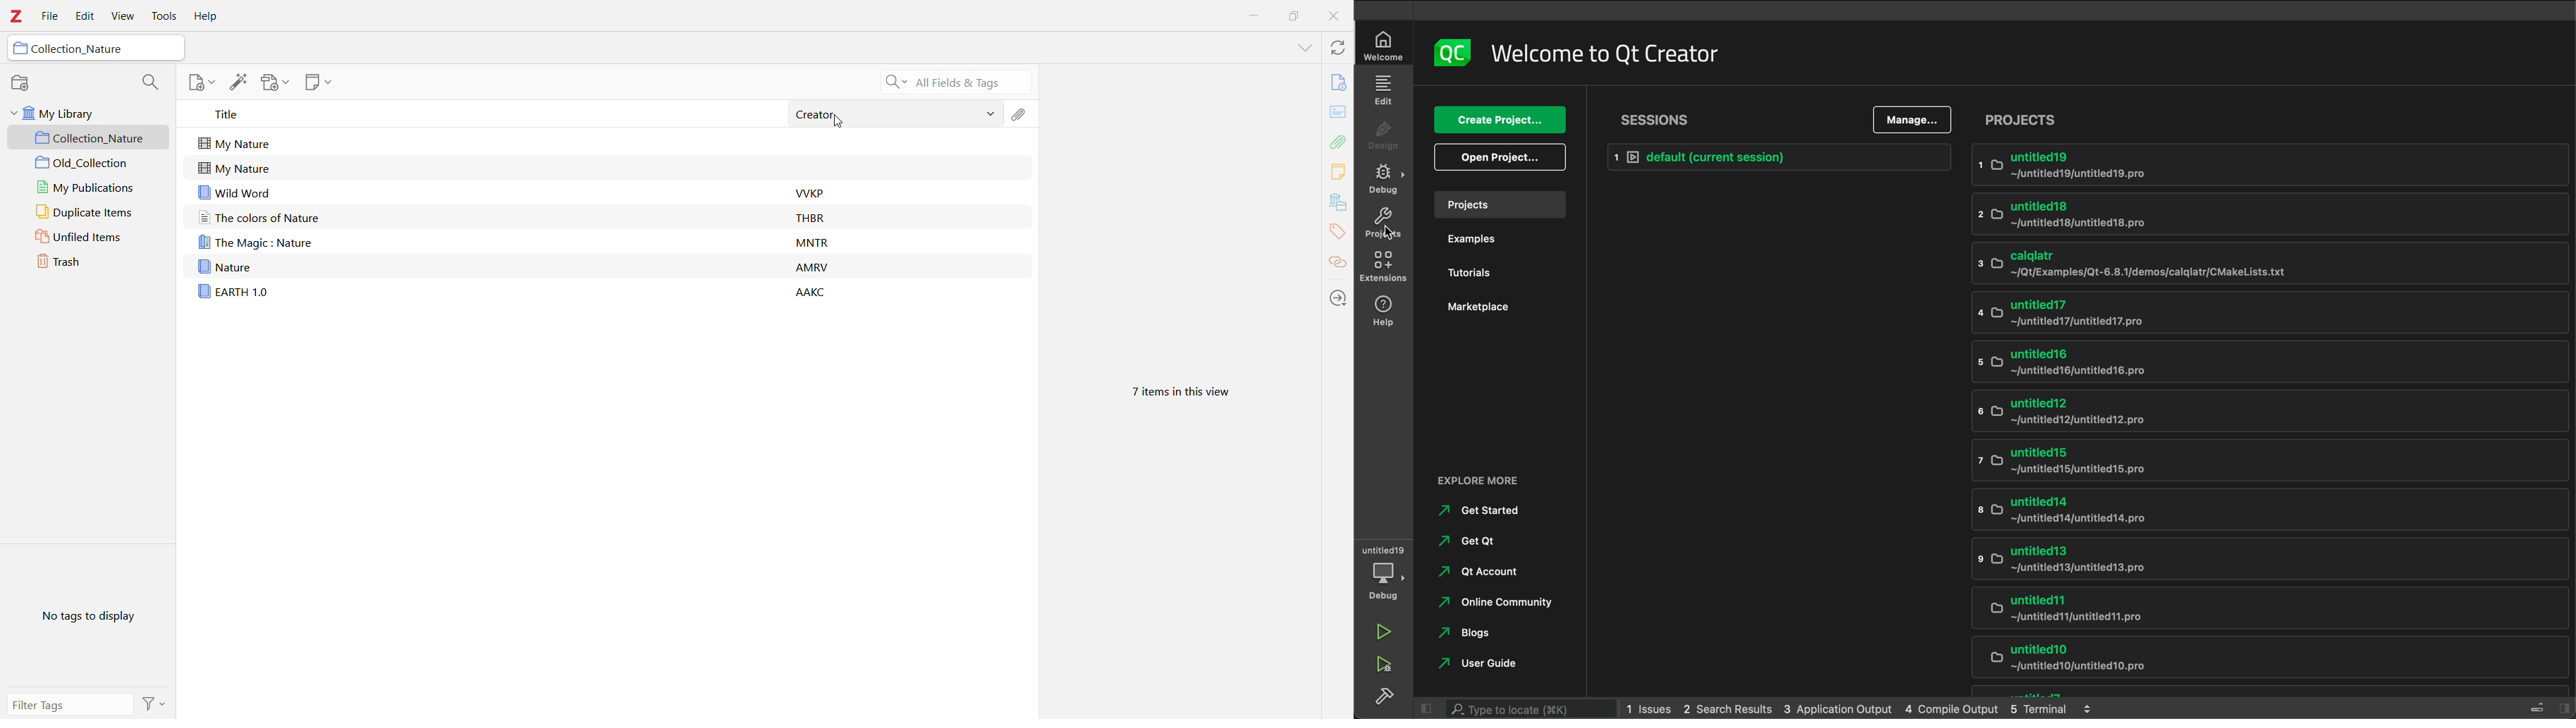 Image resolution: width=2576 pixels, height=728 pixels. What do you see at coordinates (1385, 663) in the screenshot?
I see `run debug` at bounding box center [1385, 663].